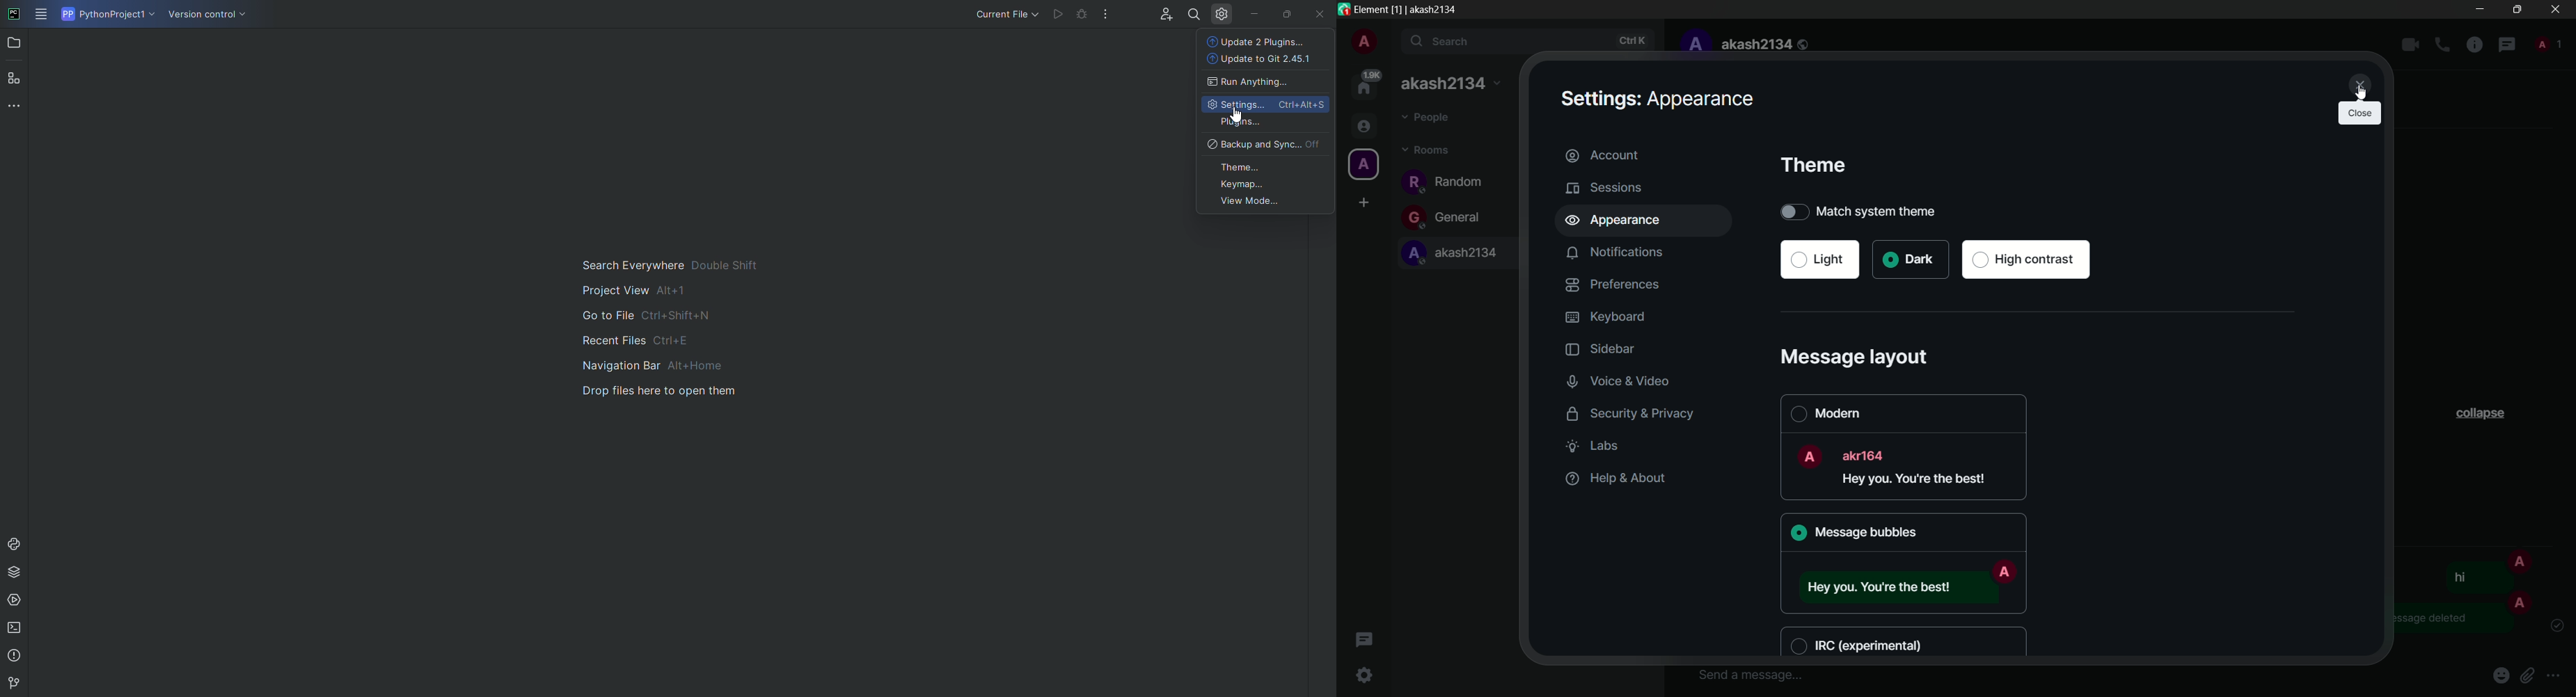 The image size is (2576, 700). Describe the element at coordinates (1624, 412) in the screenshot. I see `security and privacy` at that location.